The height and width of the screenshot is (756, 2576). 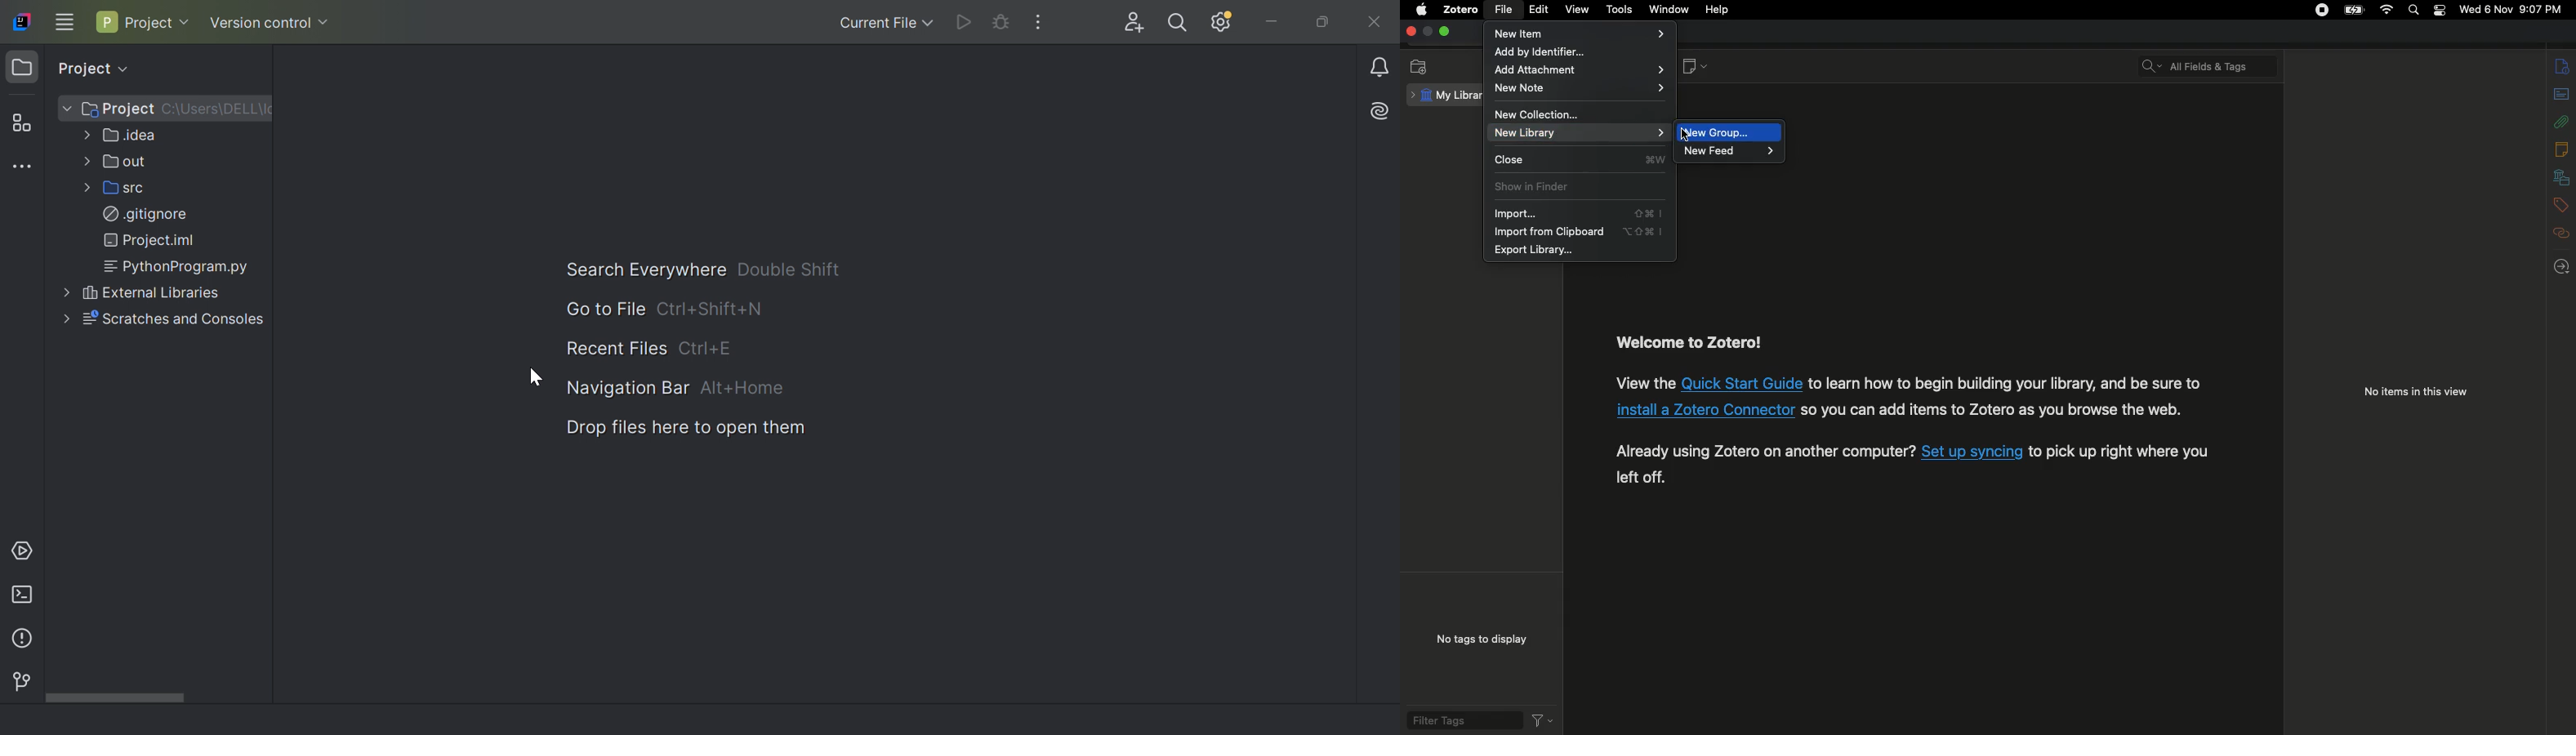 I want to click on Import from clipboard, so click(x=1579, y=233).